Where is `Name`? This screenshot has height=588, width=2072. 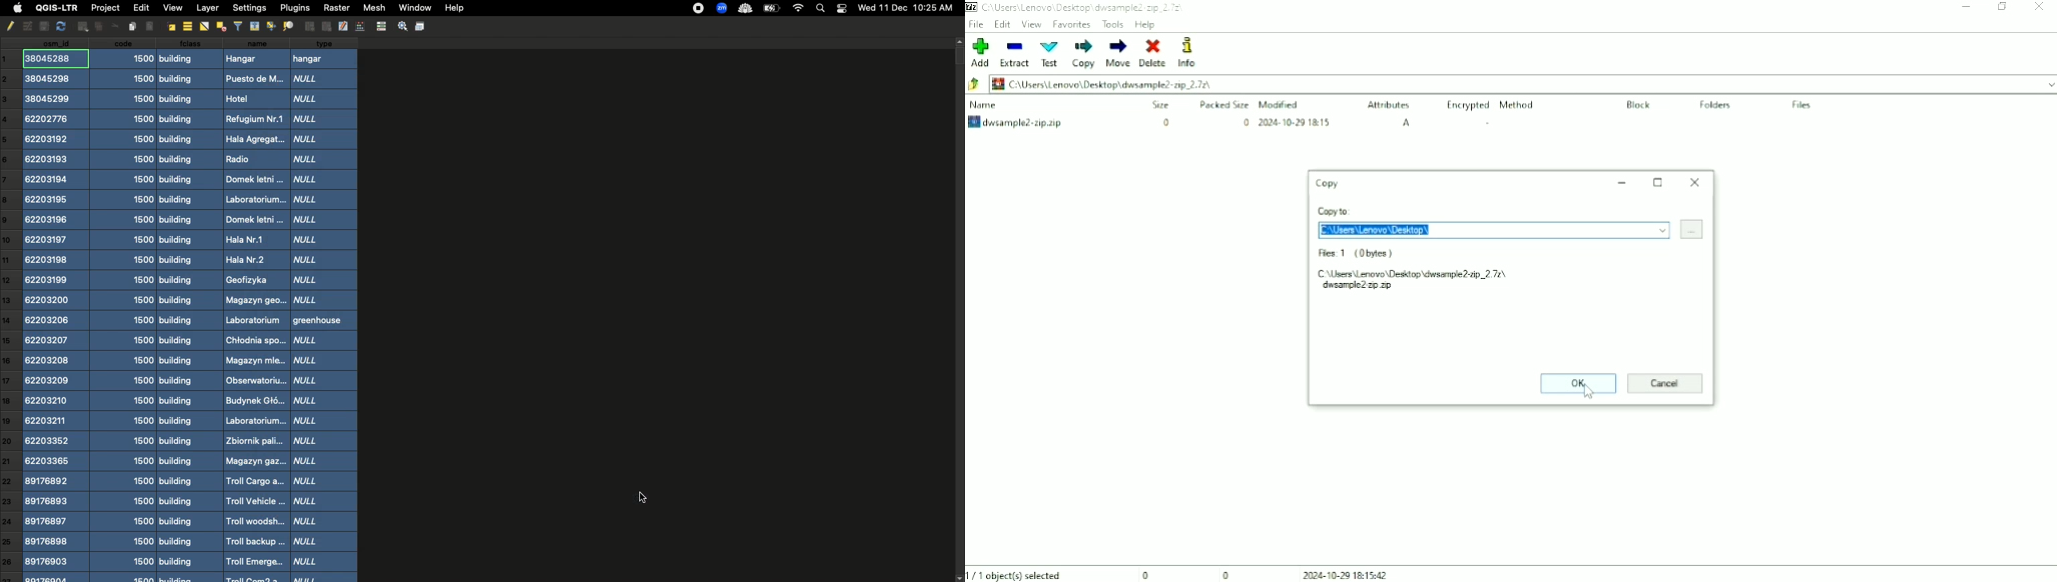 Name is located at coordinates (985, 105).